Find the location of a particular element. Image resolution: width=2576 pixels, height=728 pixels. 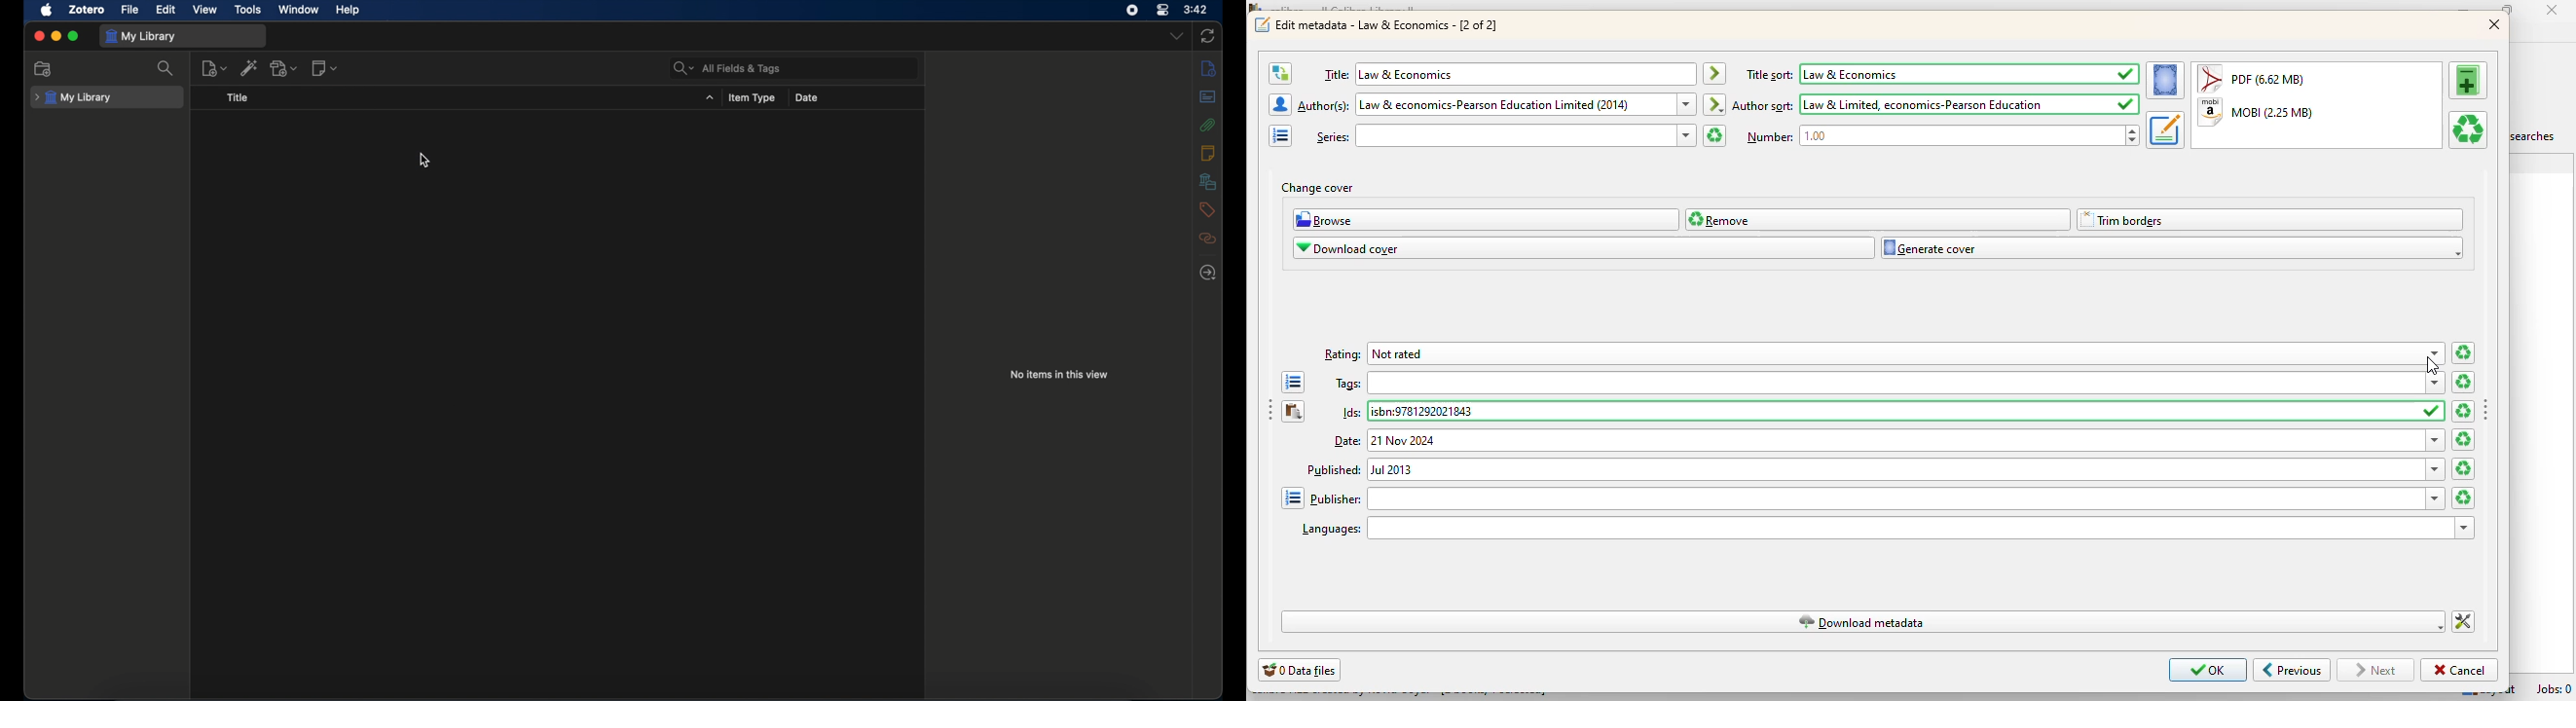

set the cover for the book from the selected format is located at coordinates (2165, 81).